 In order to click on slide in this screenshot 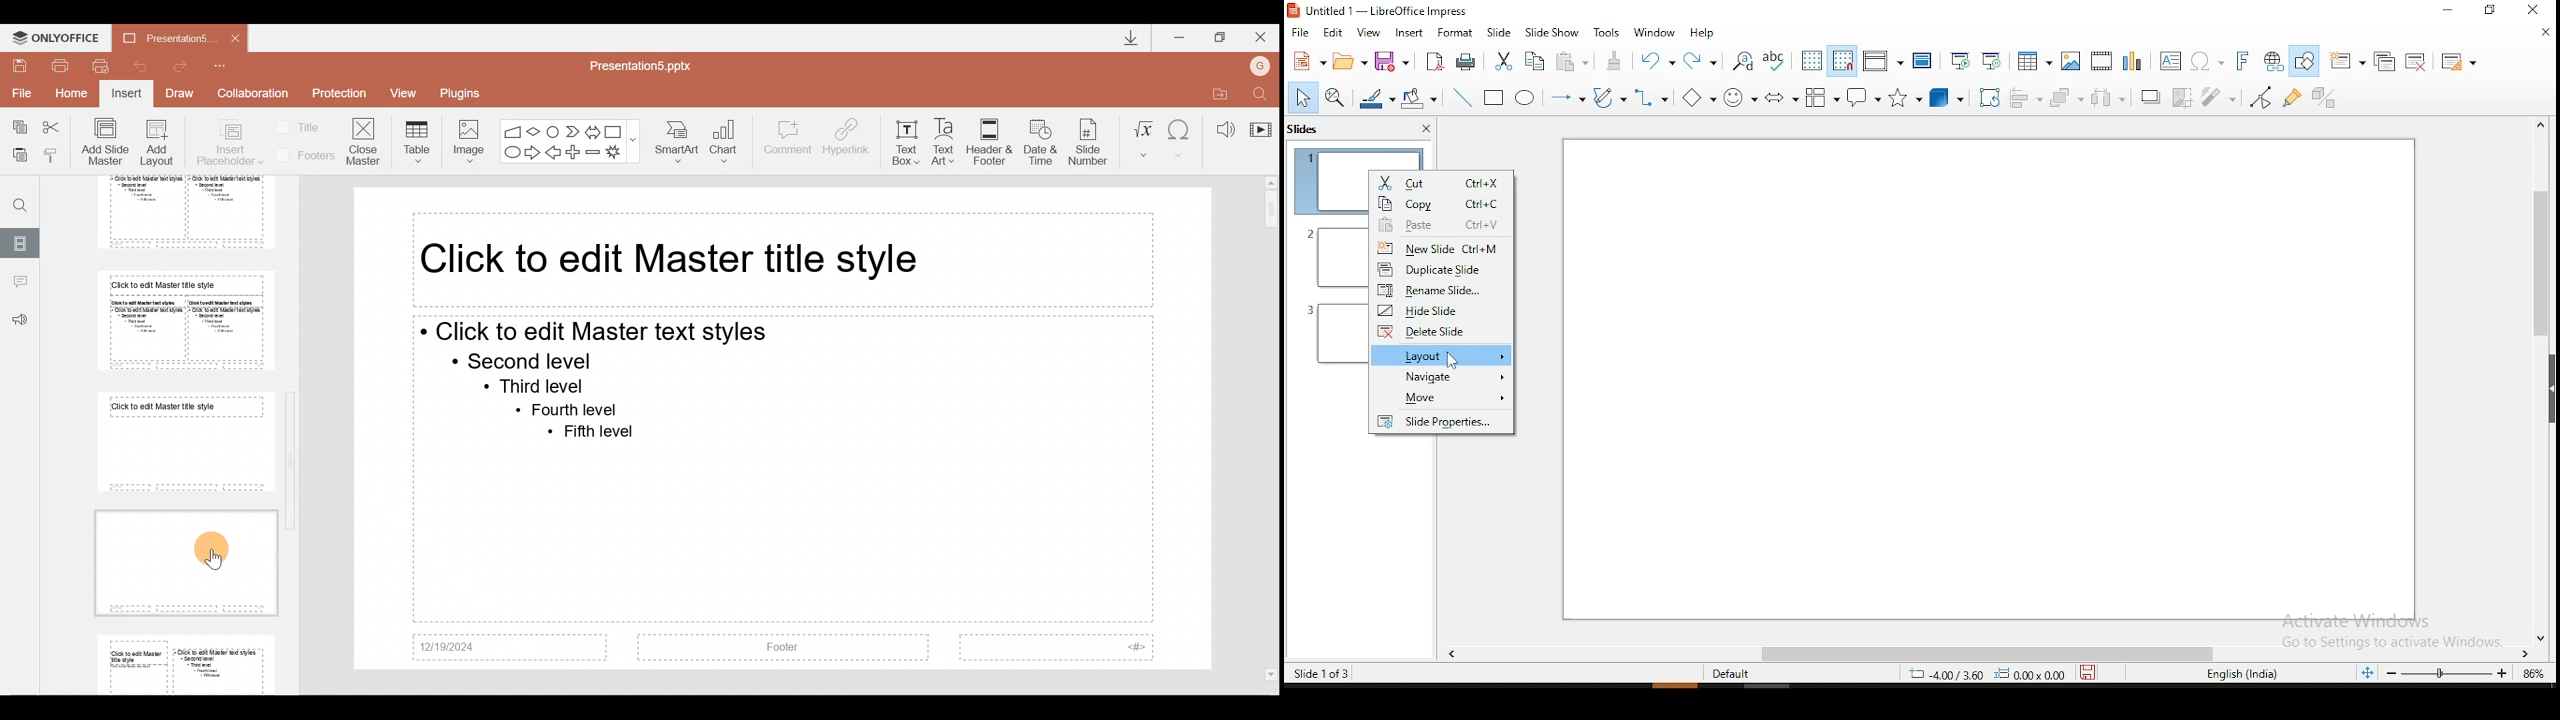, I will do `click(1986, 380)`.